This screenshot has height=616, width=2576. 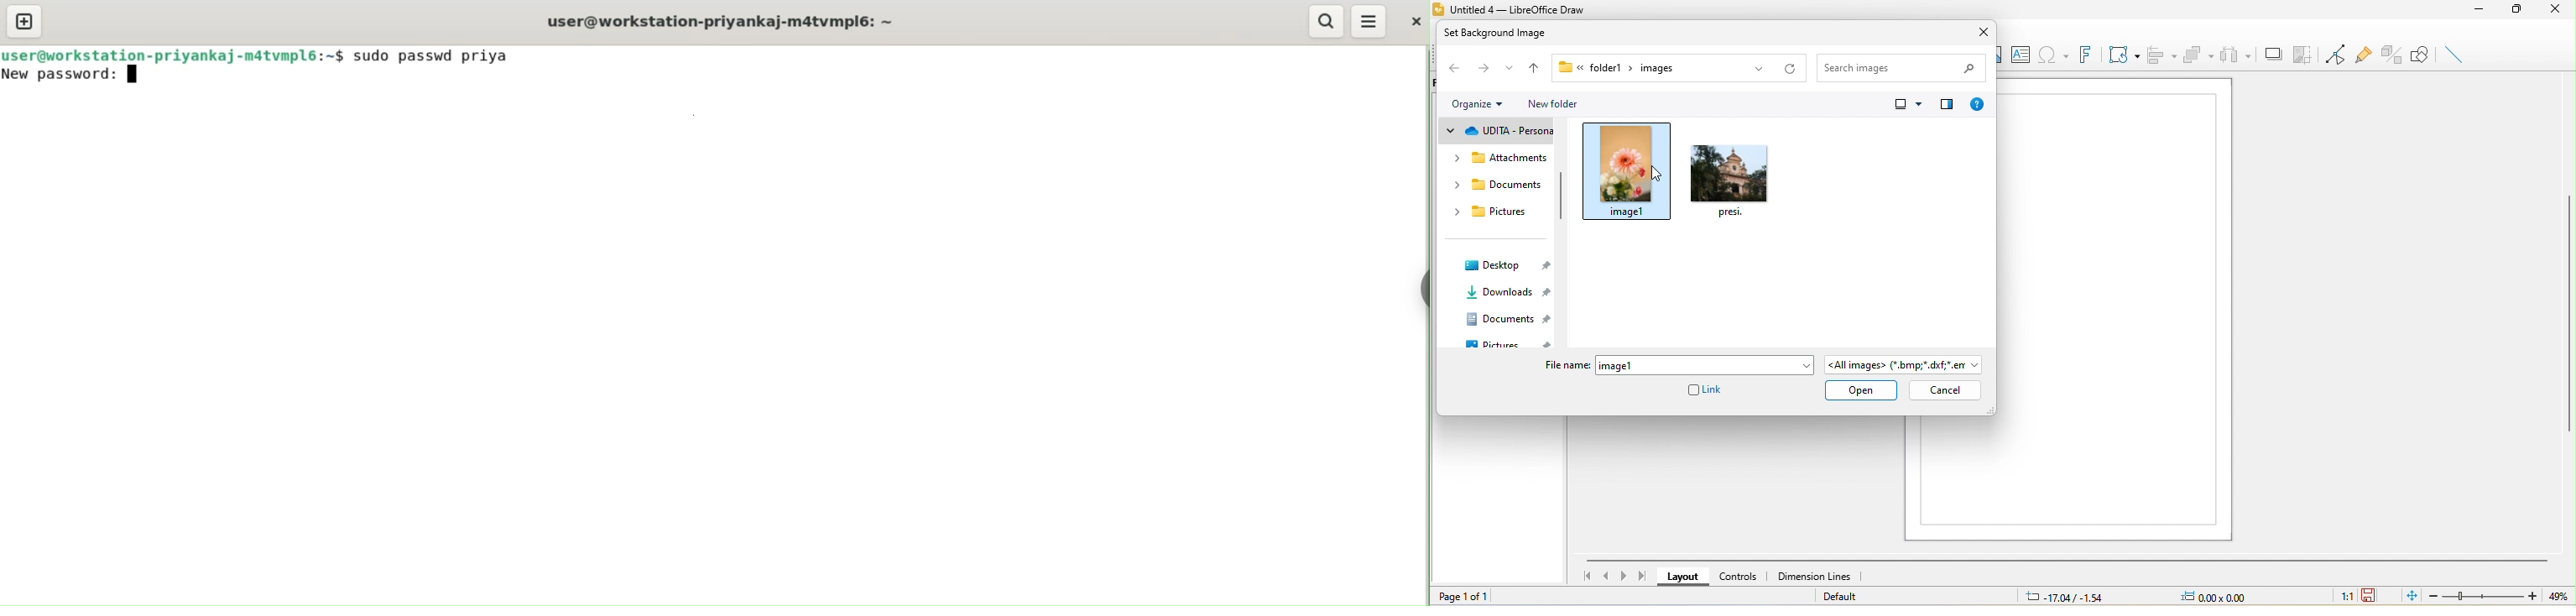 I want to click on recent location, so click(x=1506, y=69).